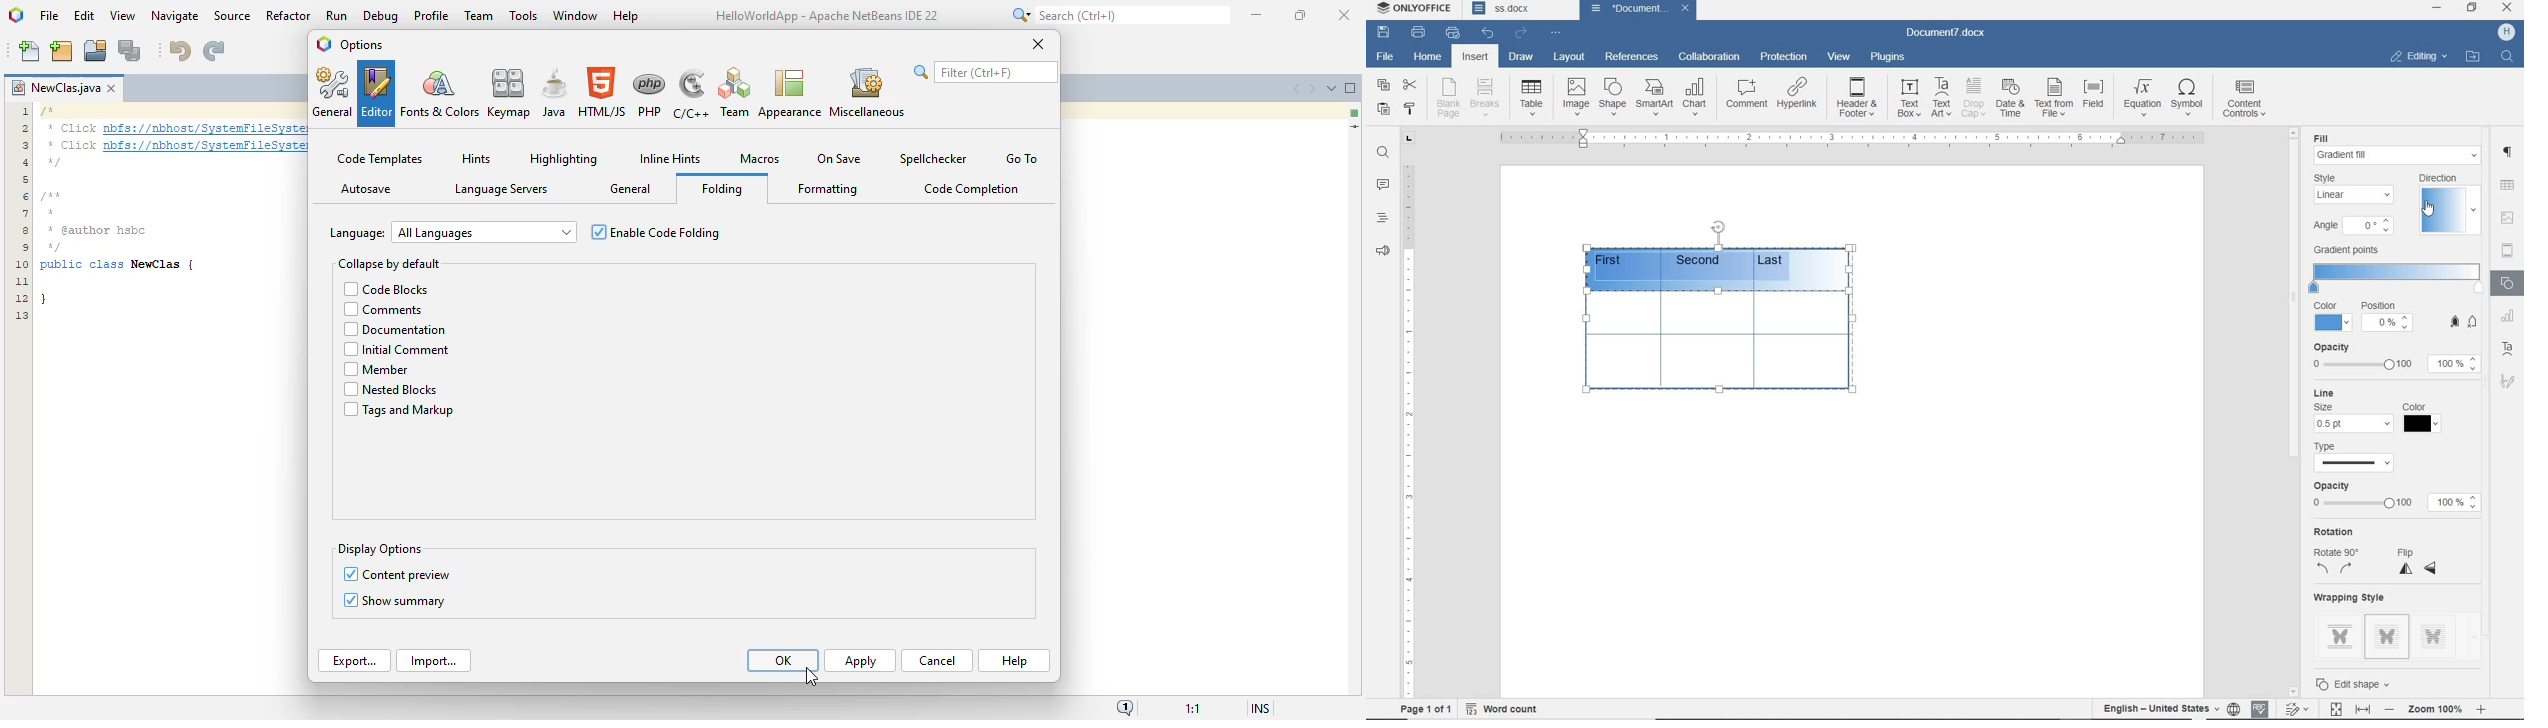  I want to click on text art, so click(1942, 97).